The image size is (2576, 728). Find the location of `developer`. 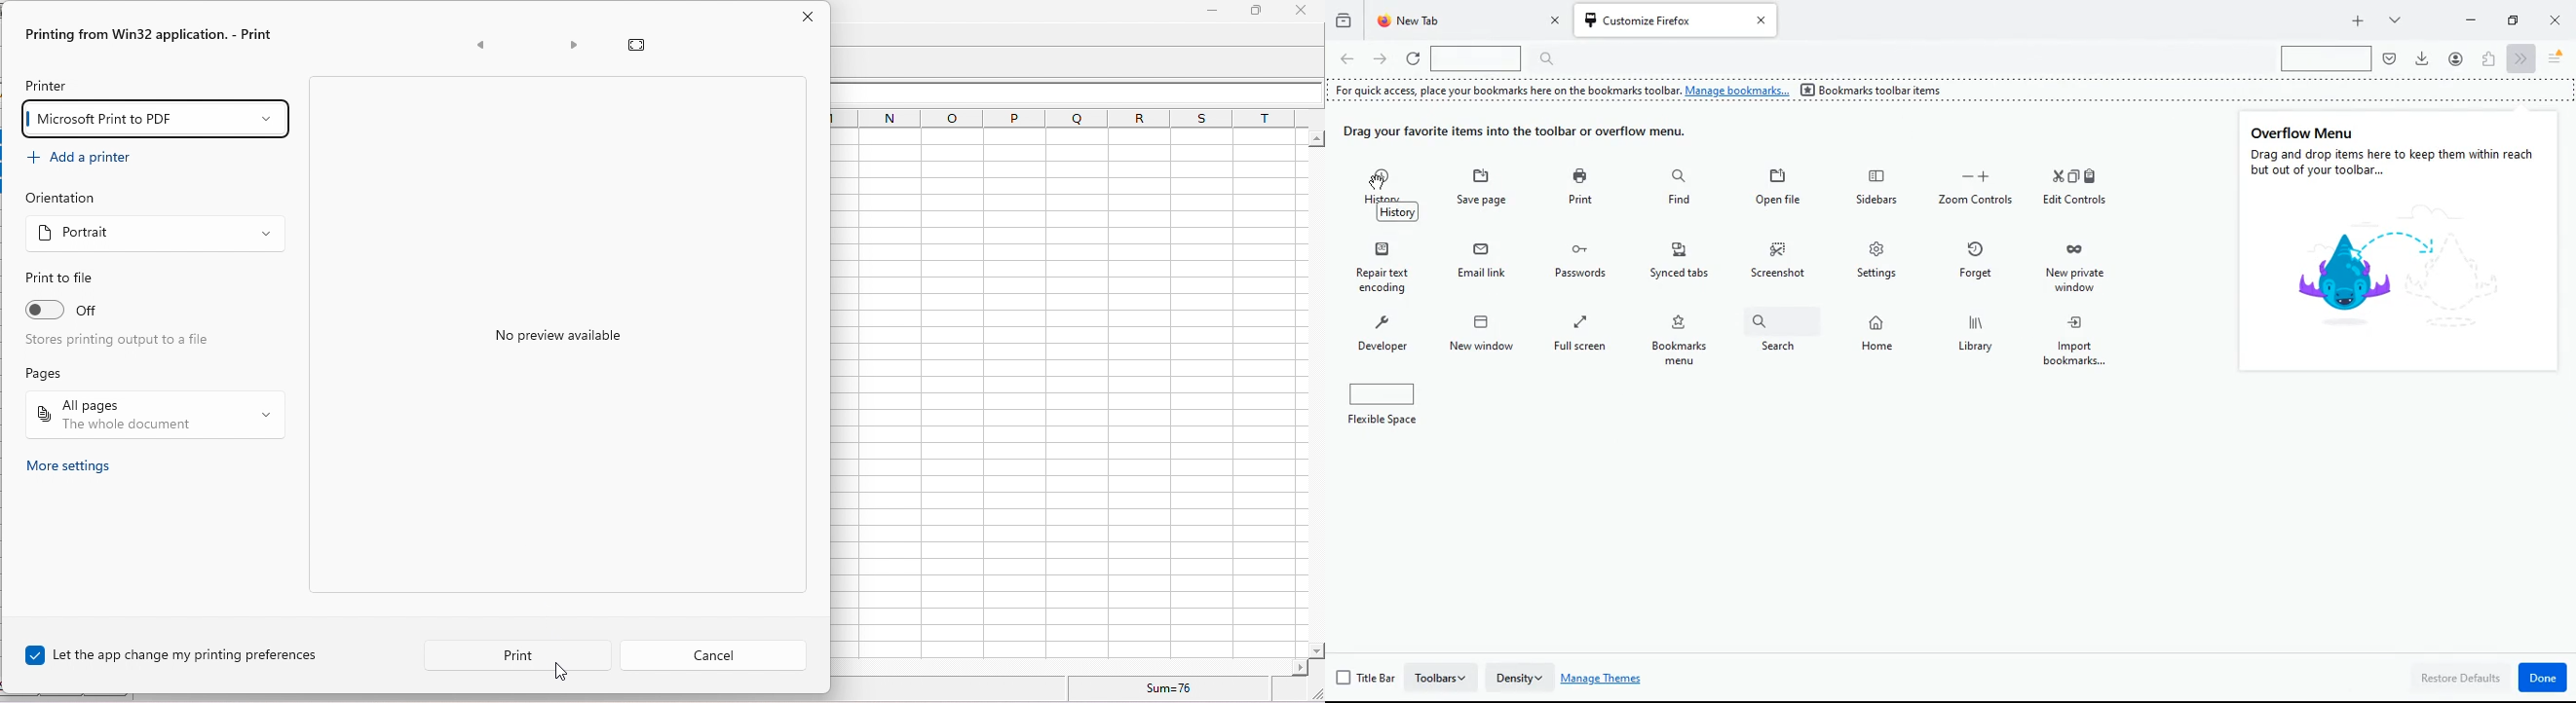

developer is located at coordinates (1385, 337).